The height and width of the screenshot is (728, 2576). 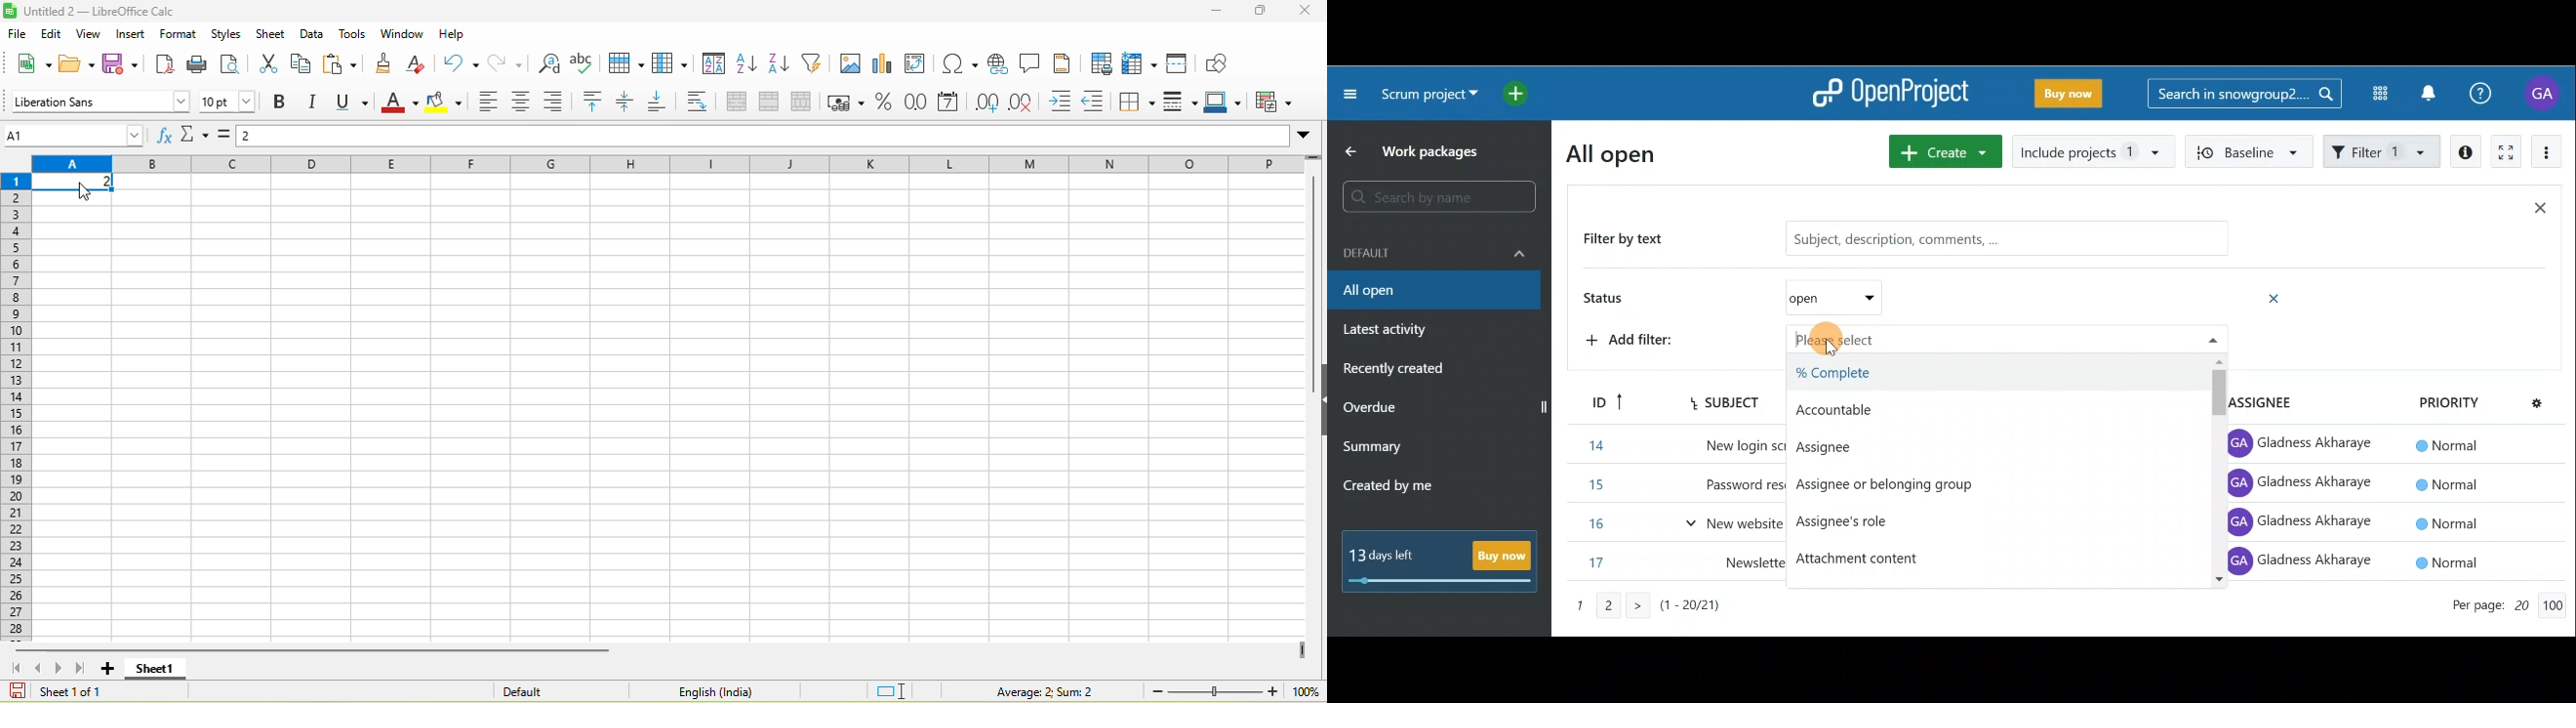 I want to click on Scroll bar, so click(x=2217, y=468).